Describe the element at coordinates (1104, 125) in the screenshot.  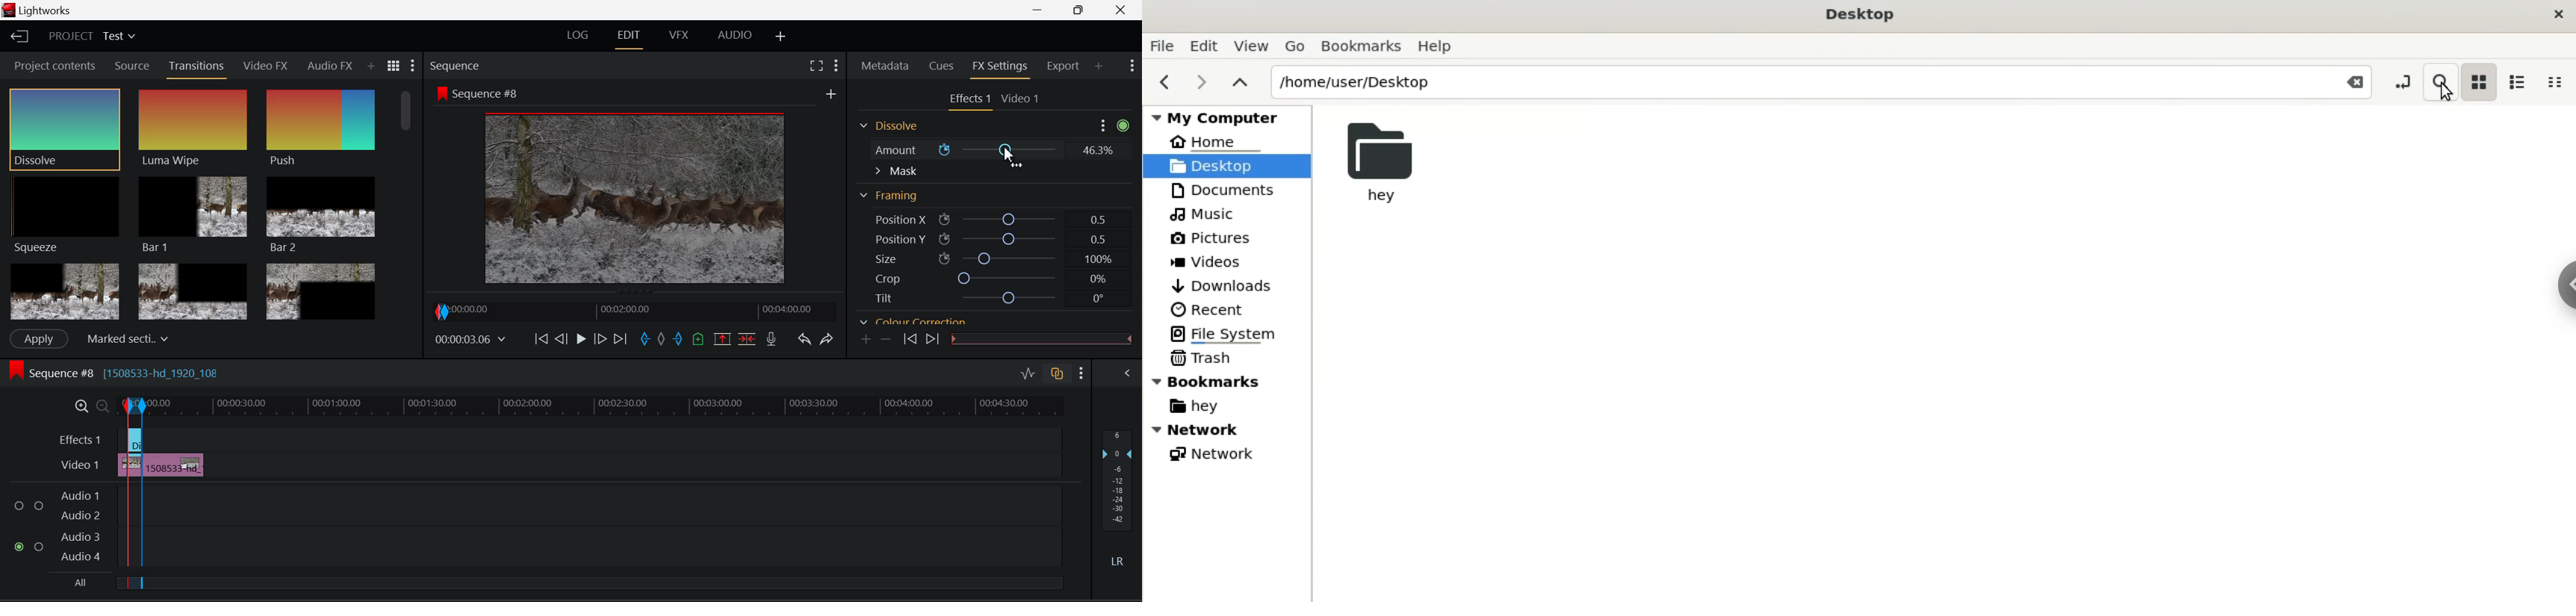
I see `Settings` at that location.